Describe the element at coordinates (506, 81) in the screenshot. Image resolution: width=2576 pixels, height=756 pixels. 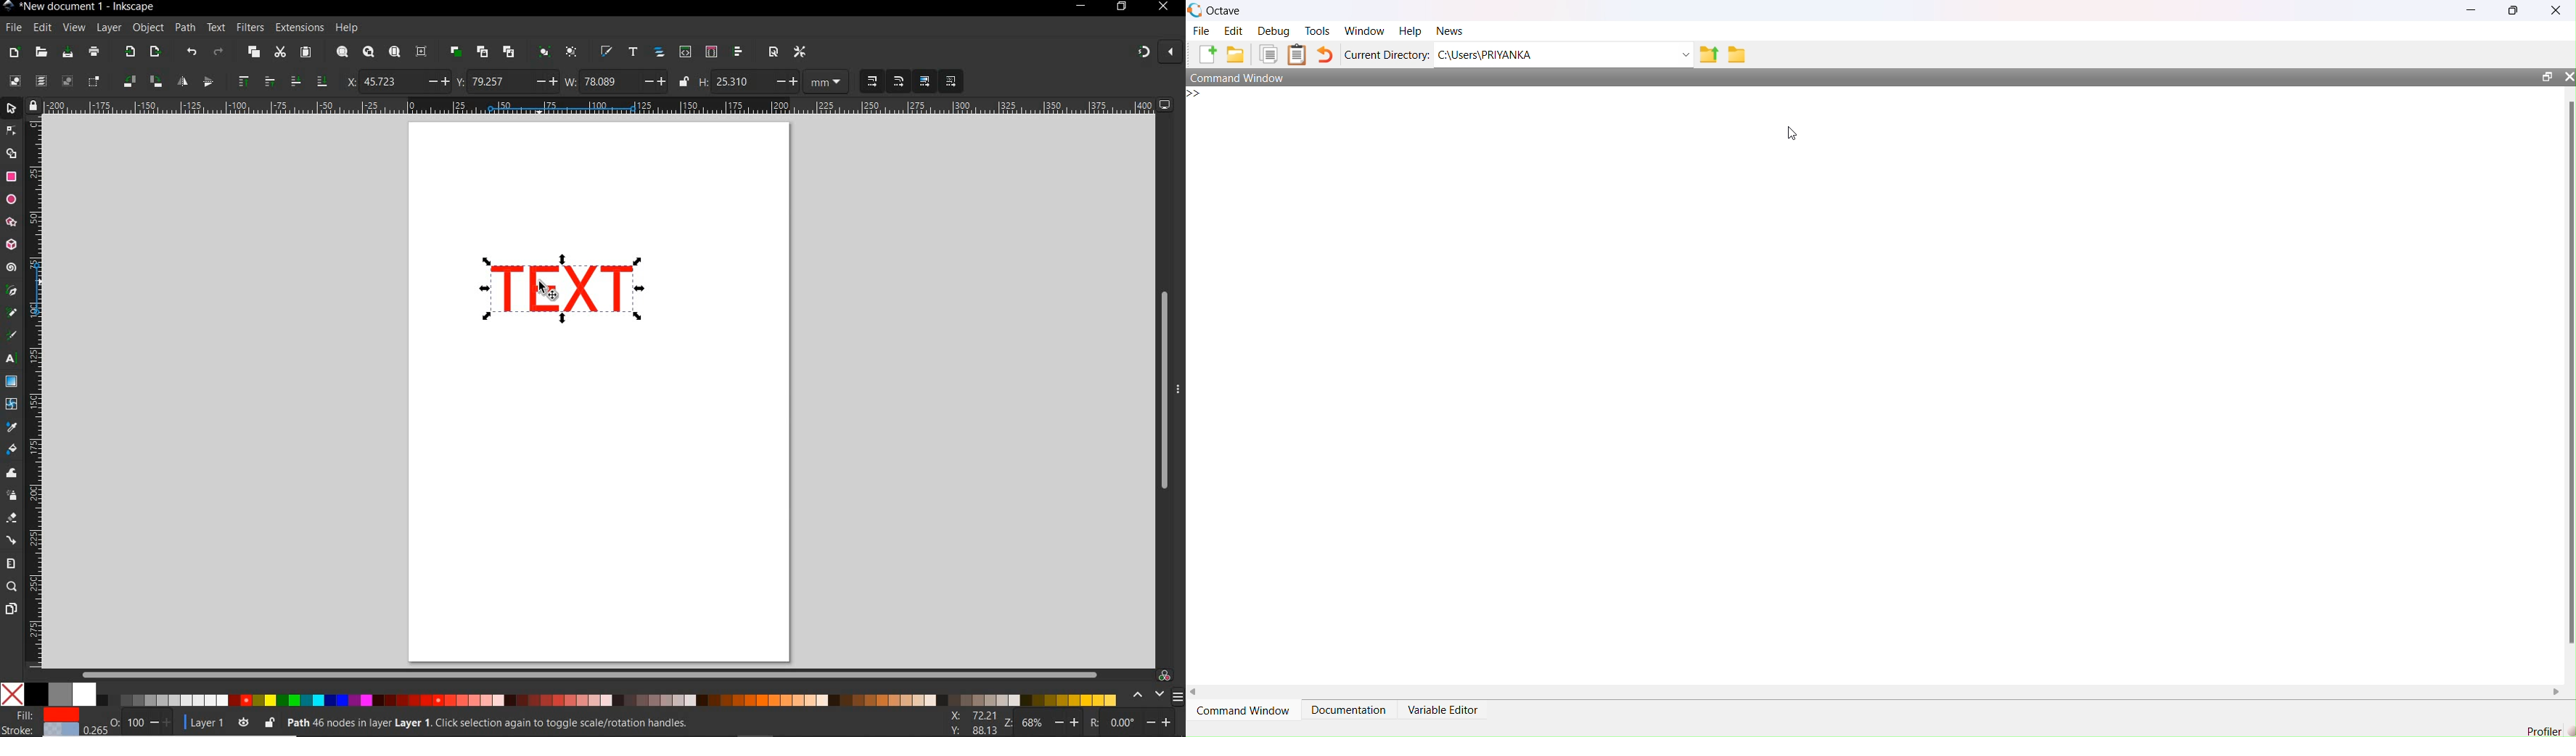
I see `VERTICAL COORDINATE OF SELECTION` at that location.